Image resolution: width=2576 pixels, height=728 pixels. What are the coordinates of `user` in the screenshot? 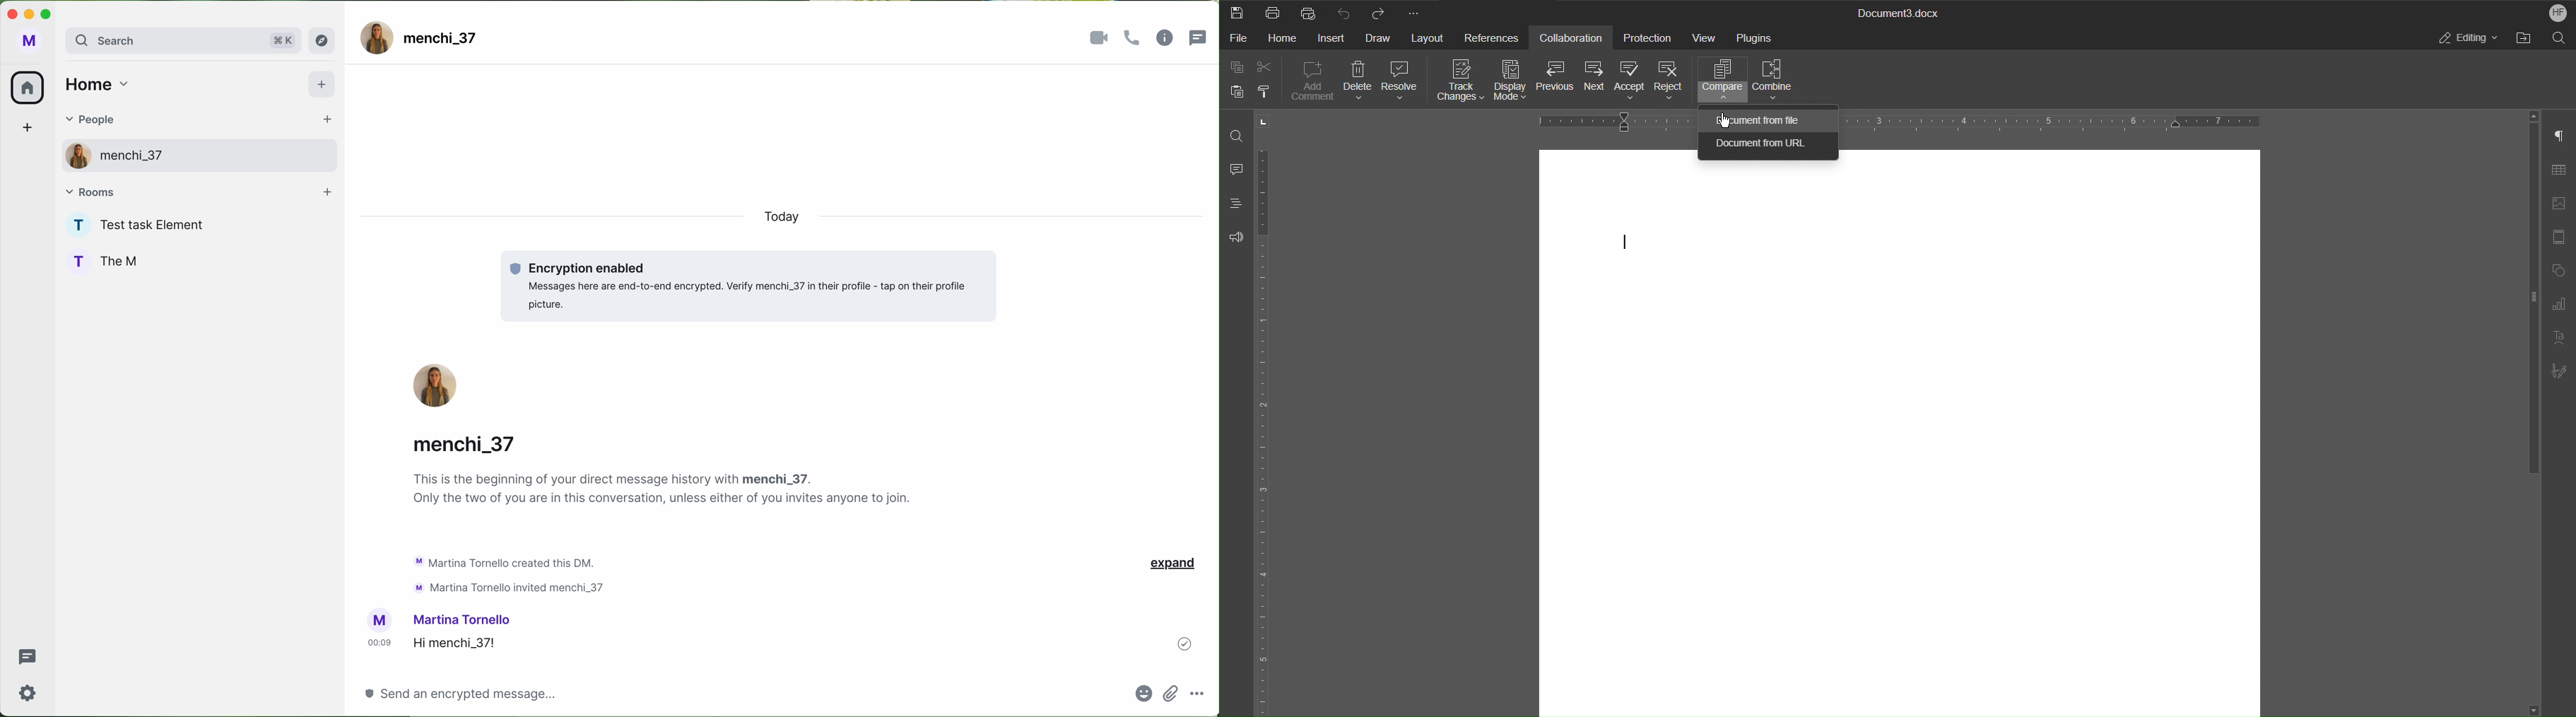 It's located at (135, 158).